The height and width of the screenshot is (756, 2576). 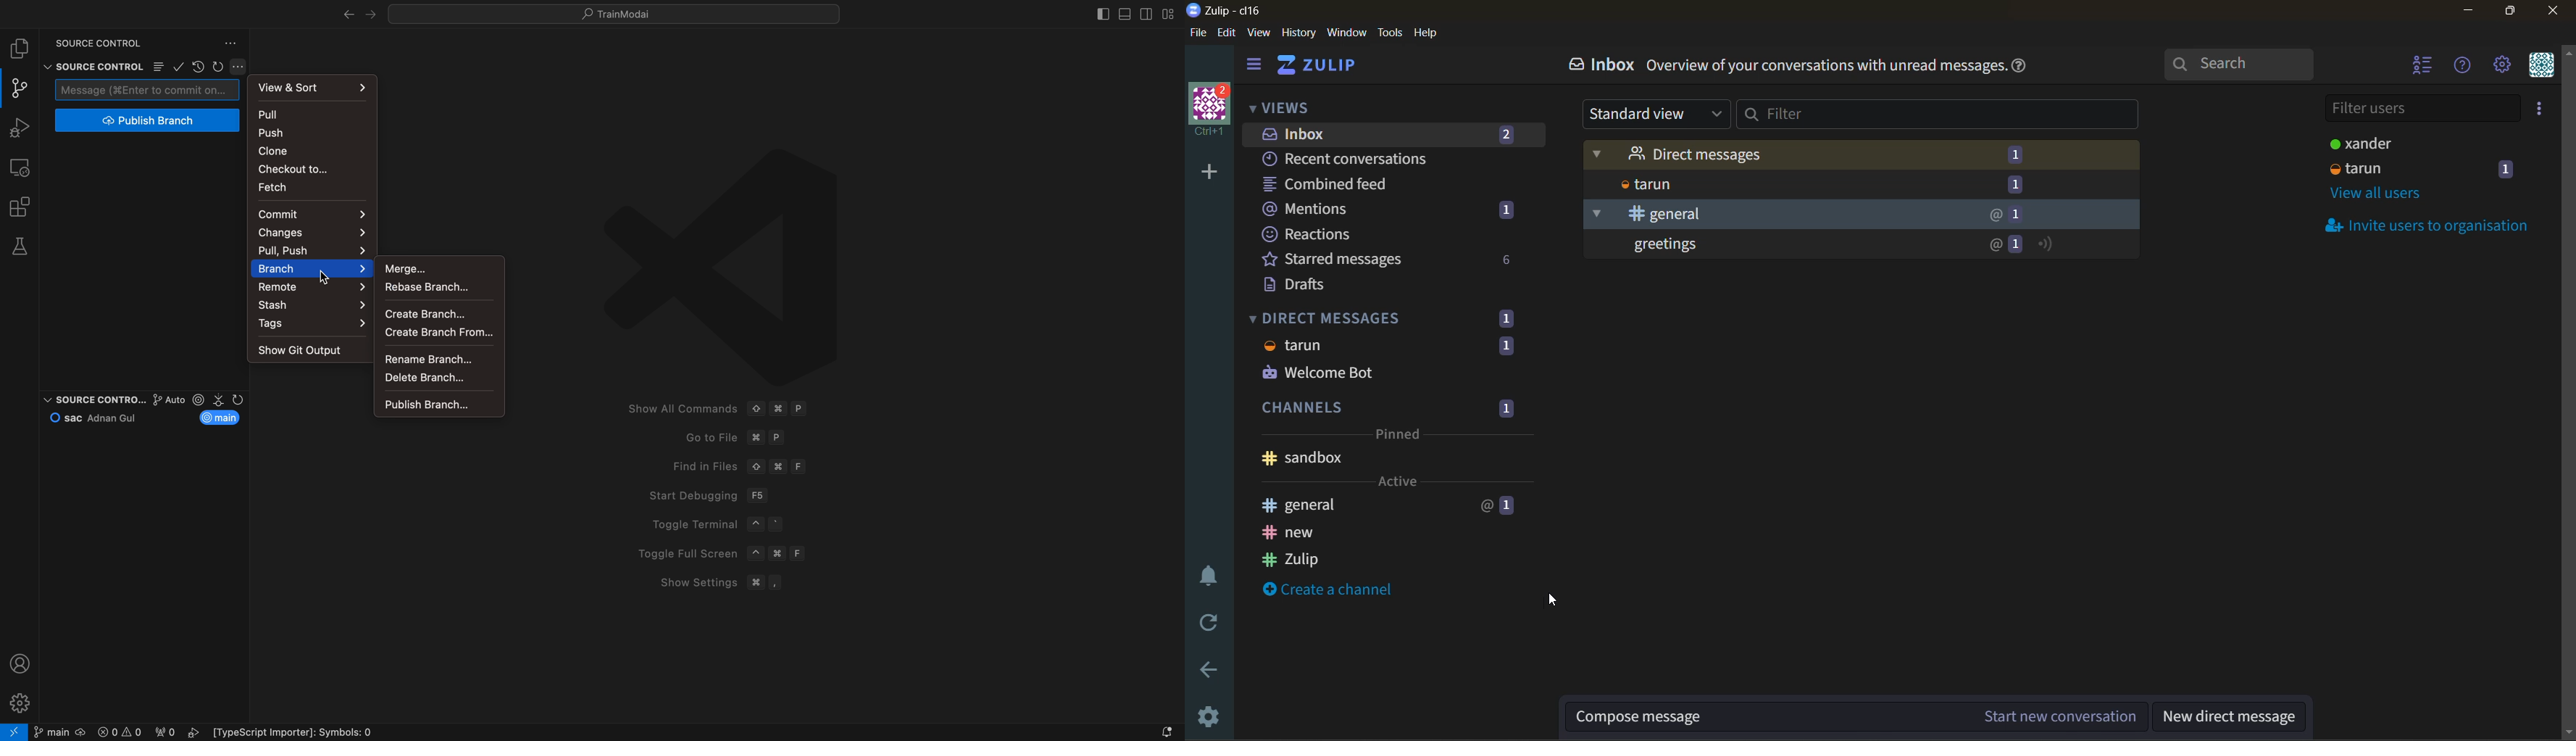 I want to click on remote, so click(x=23, y=166).